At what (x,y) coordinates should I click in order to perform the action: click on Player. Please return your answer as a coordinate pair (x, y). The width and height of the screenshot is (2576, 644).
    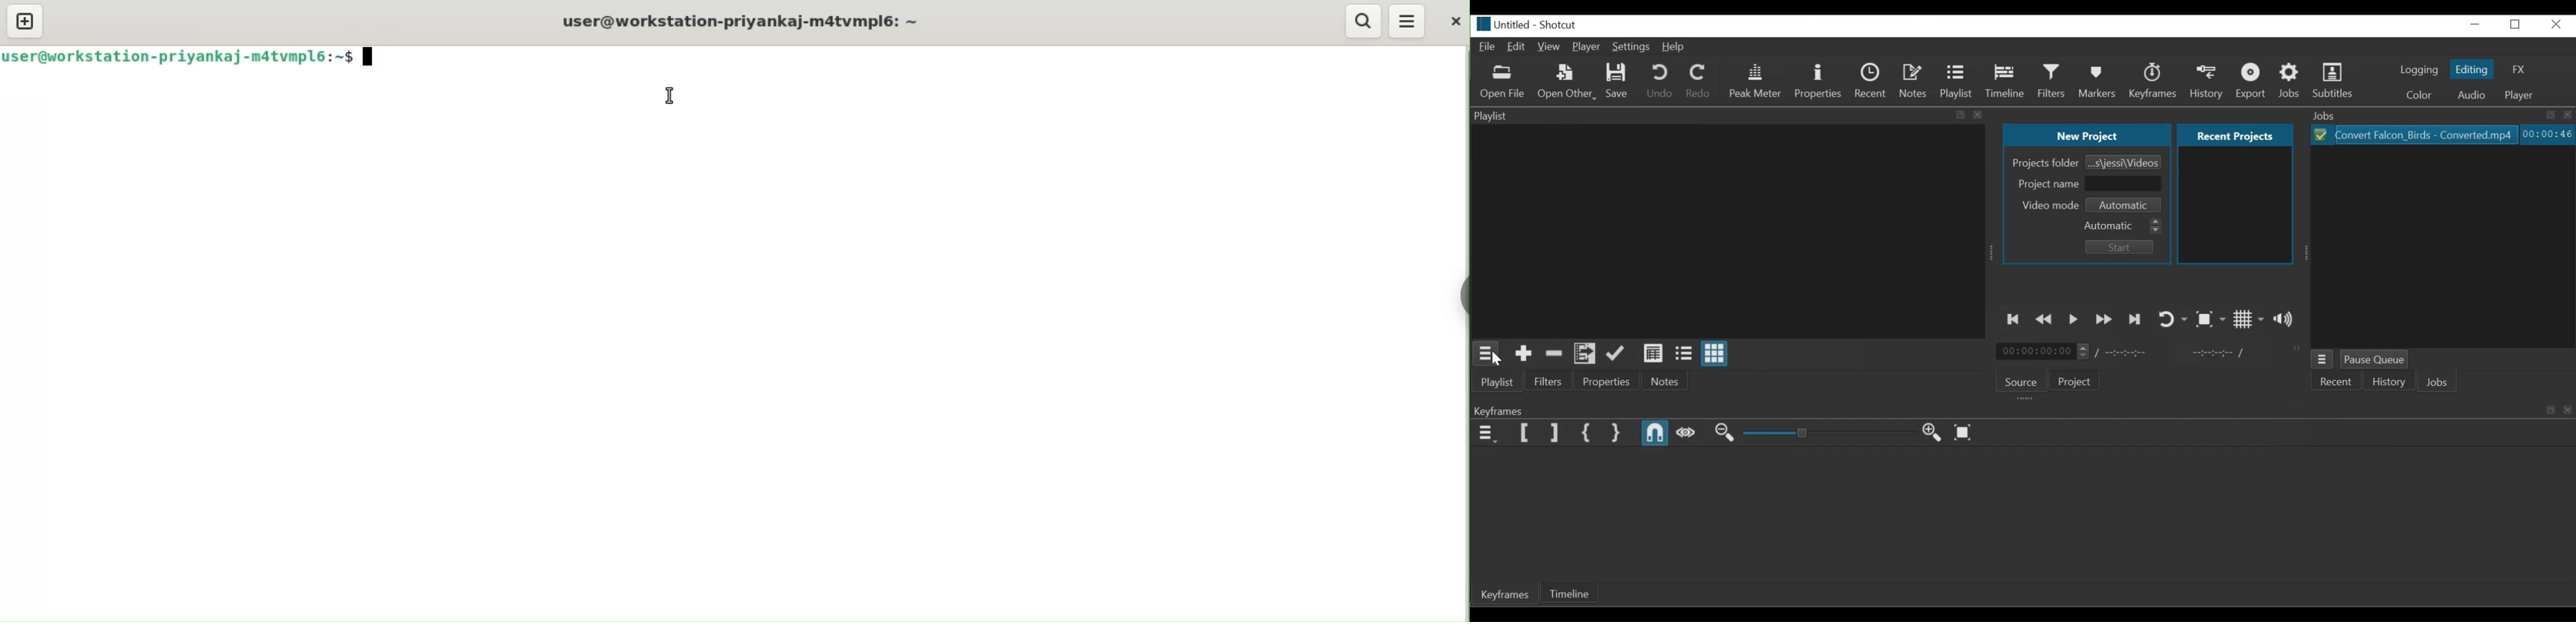
    Looking at the image, I should click on (2520, 96).